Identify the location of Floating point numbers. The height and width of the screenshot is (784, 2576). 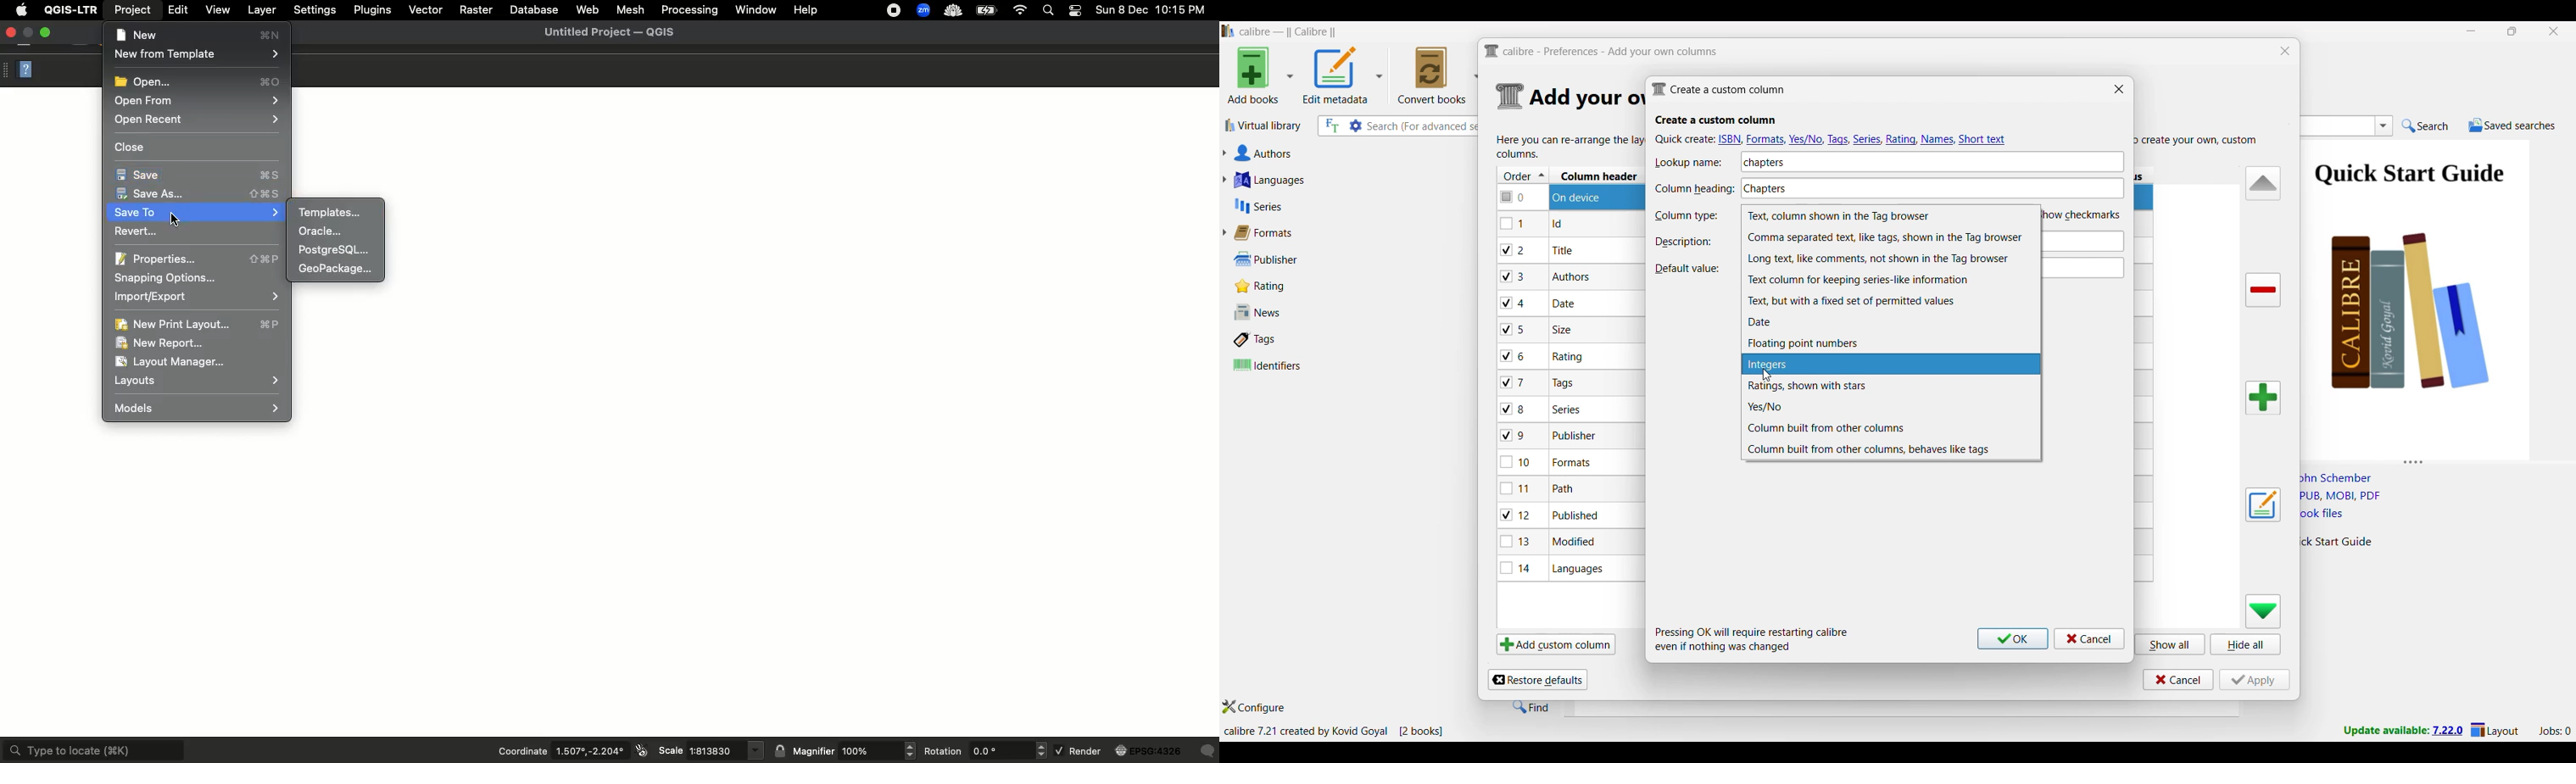
(1891, 343).